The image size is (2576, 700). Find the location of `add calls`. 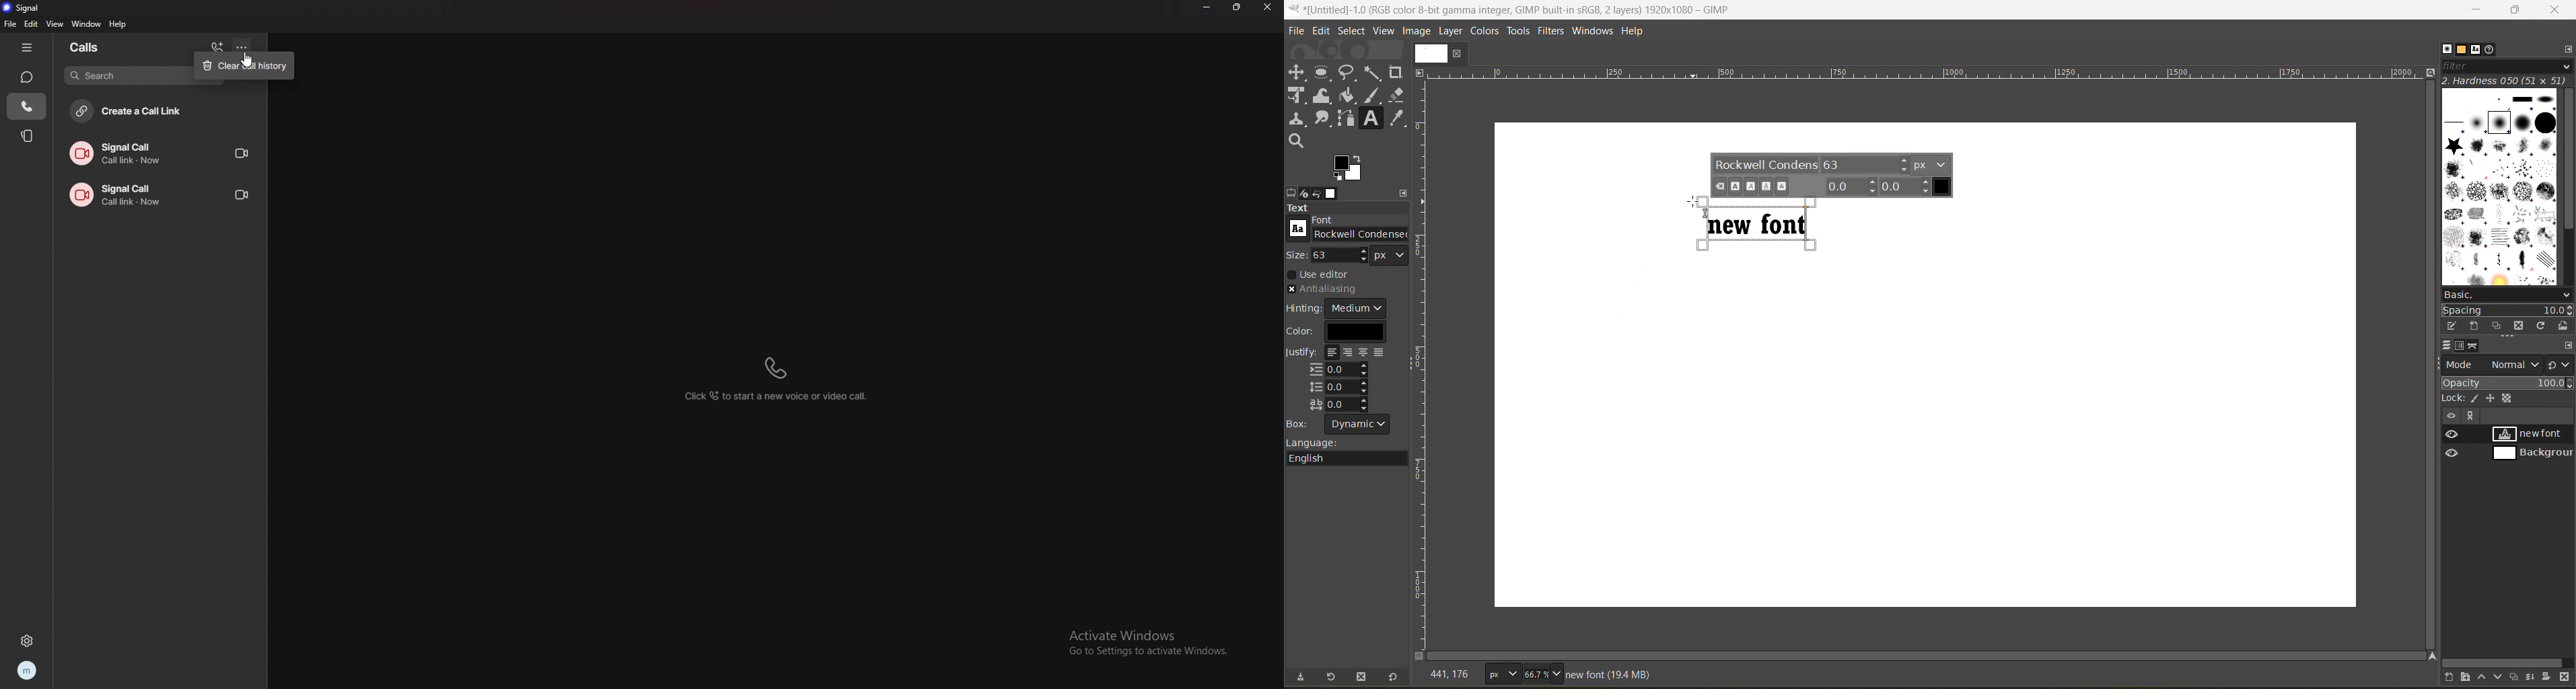

add calls is located at coordinates (219, 45).